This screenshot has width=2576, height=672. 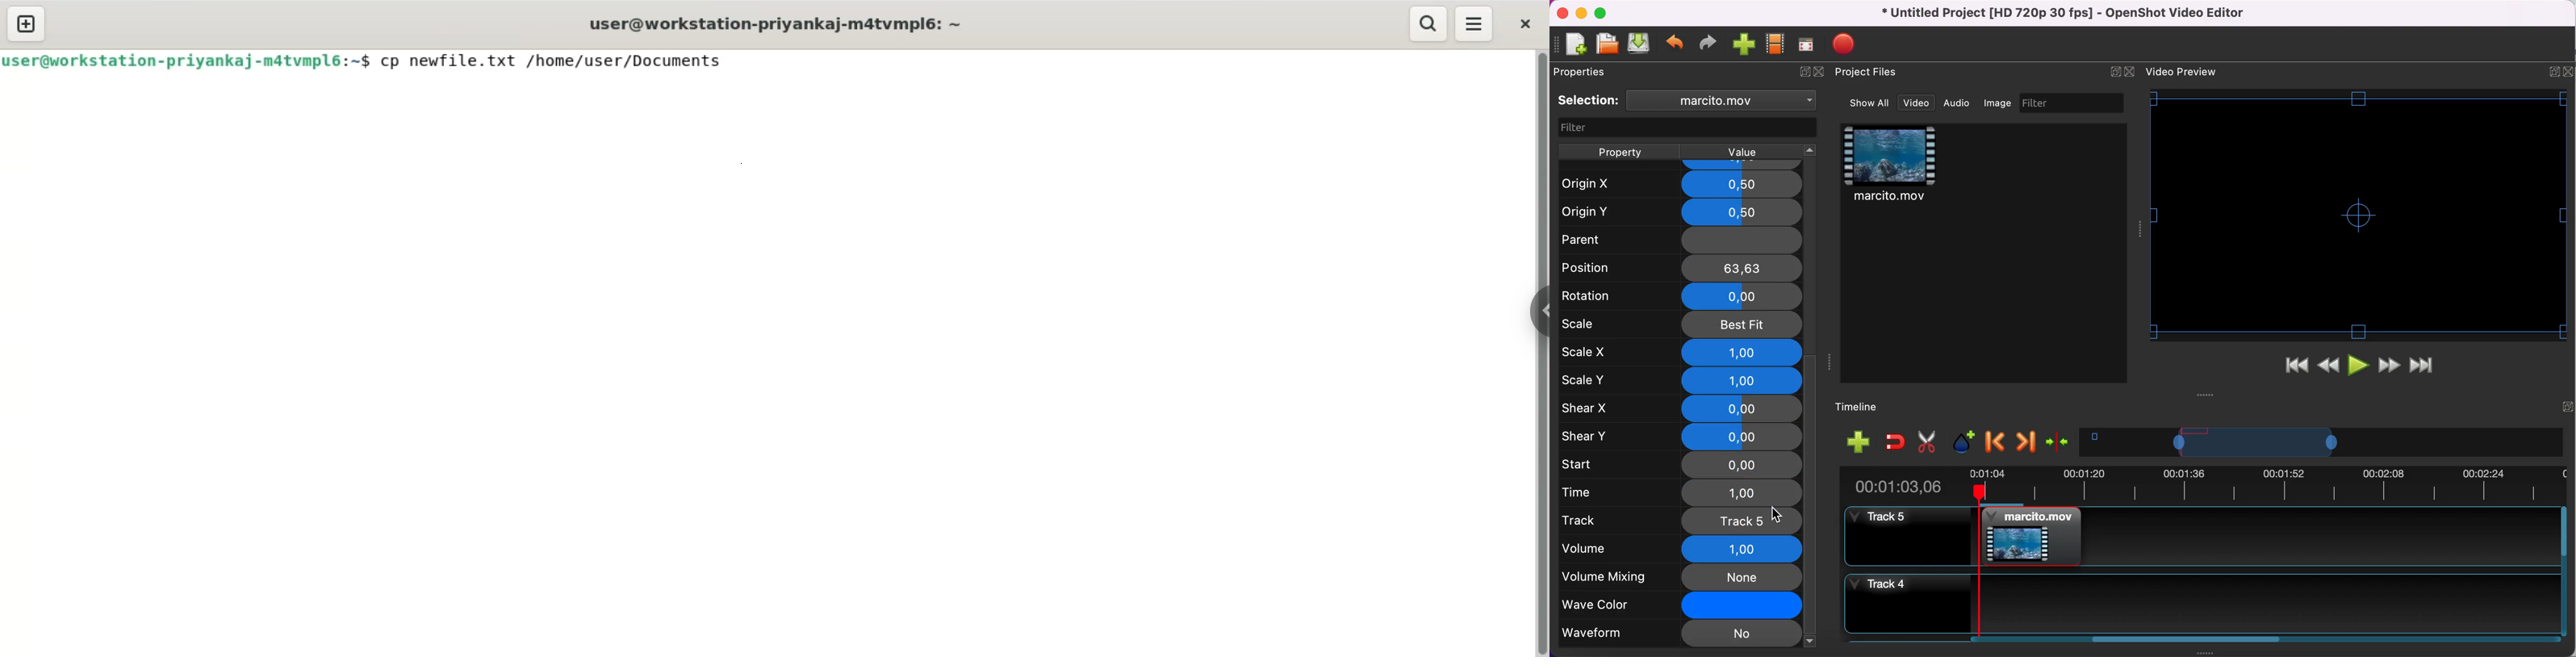 What do you see at coordinates (2059, 441) in the screenshot?
I see `center the timeline` at bounding box center [2059, 441].